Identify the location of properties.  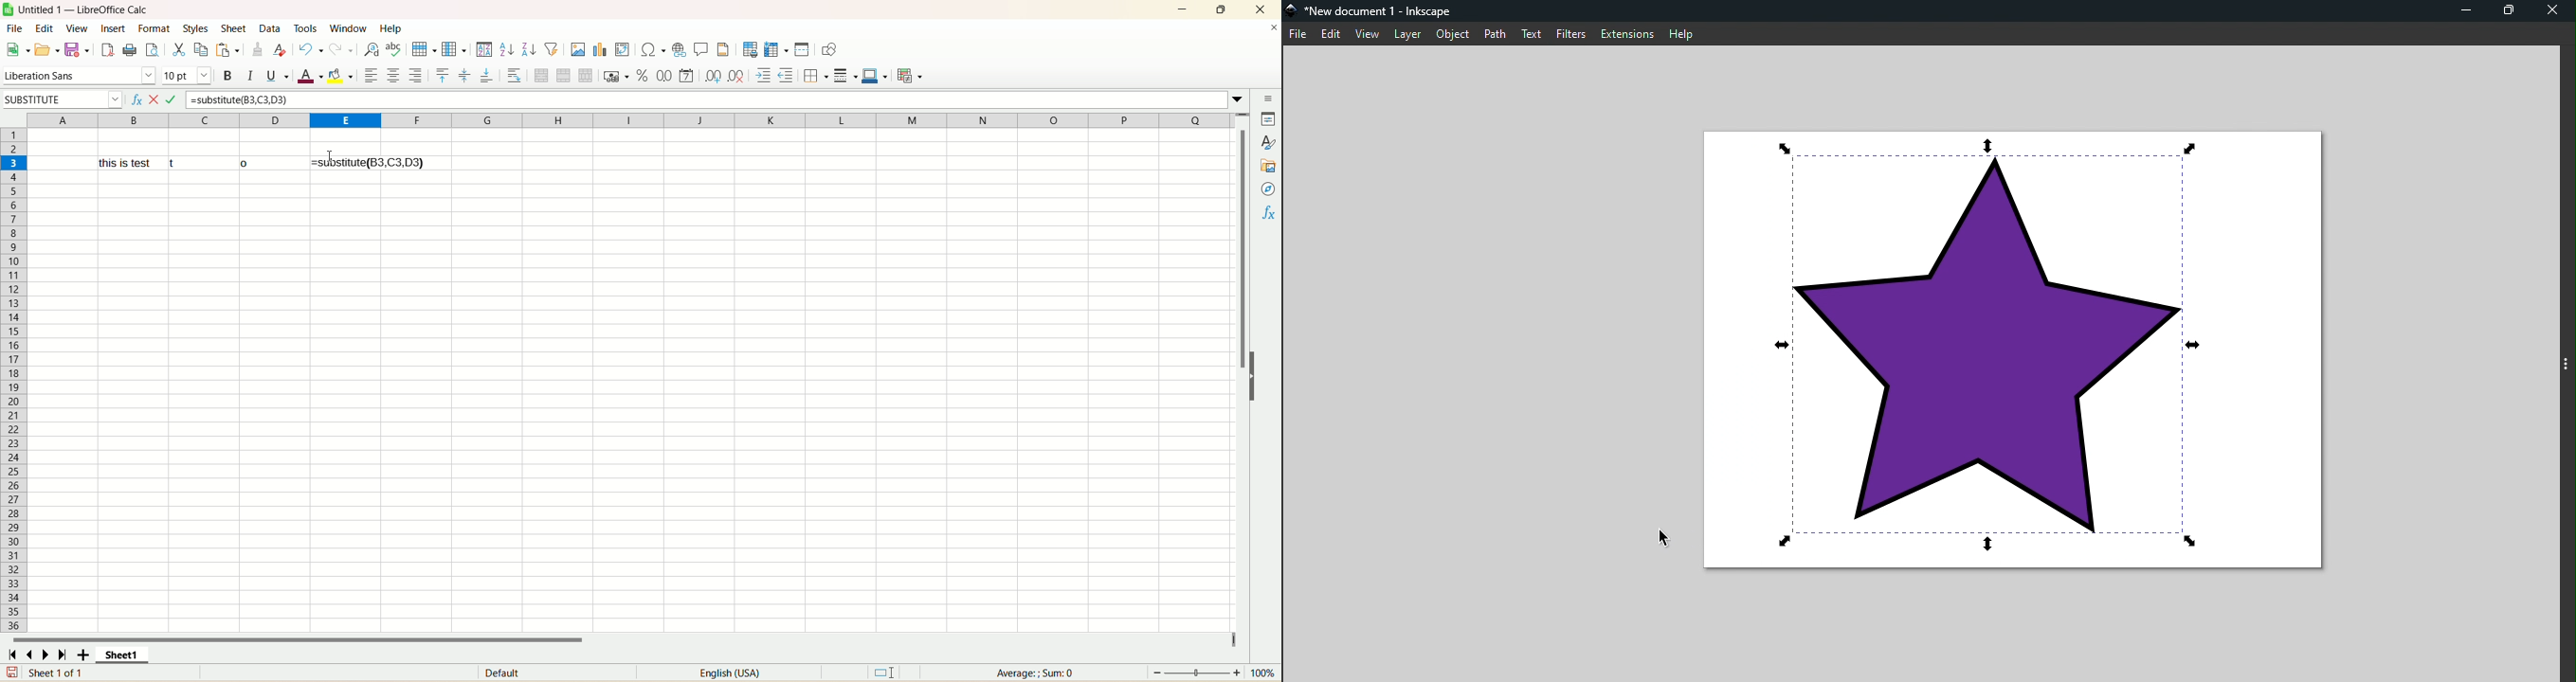
(1271, 121).